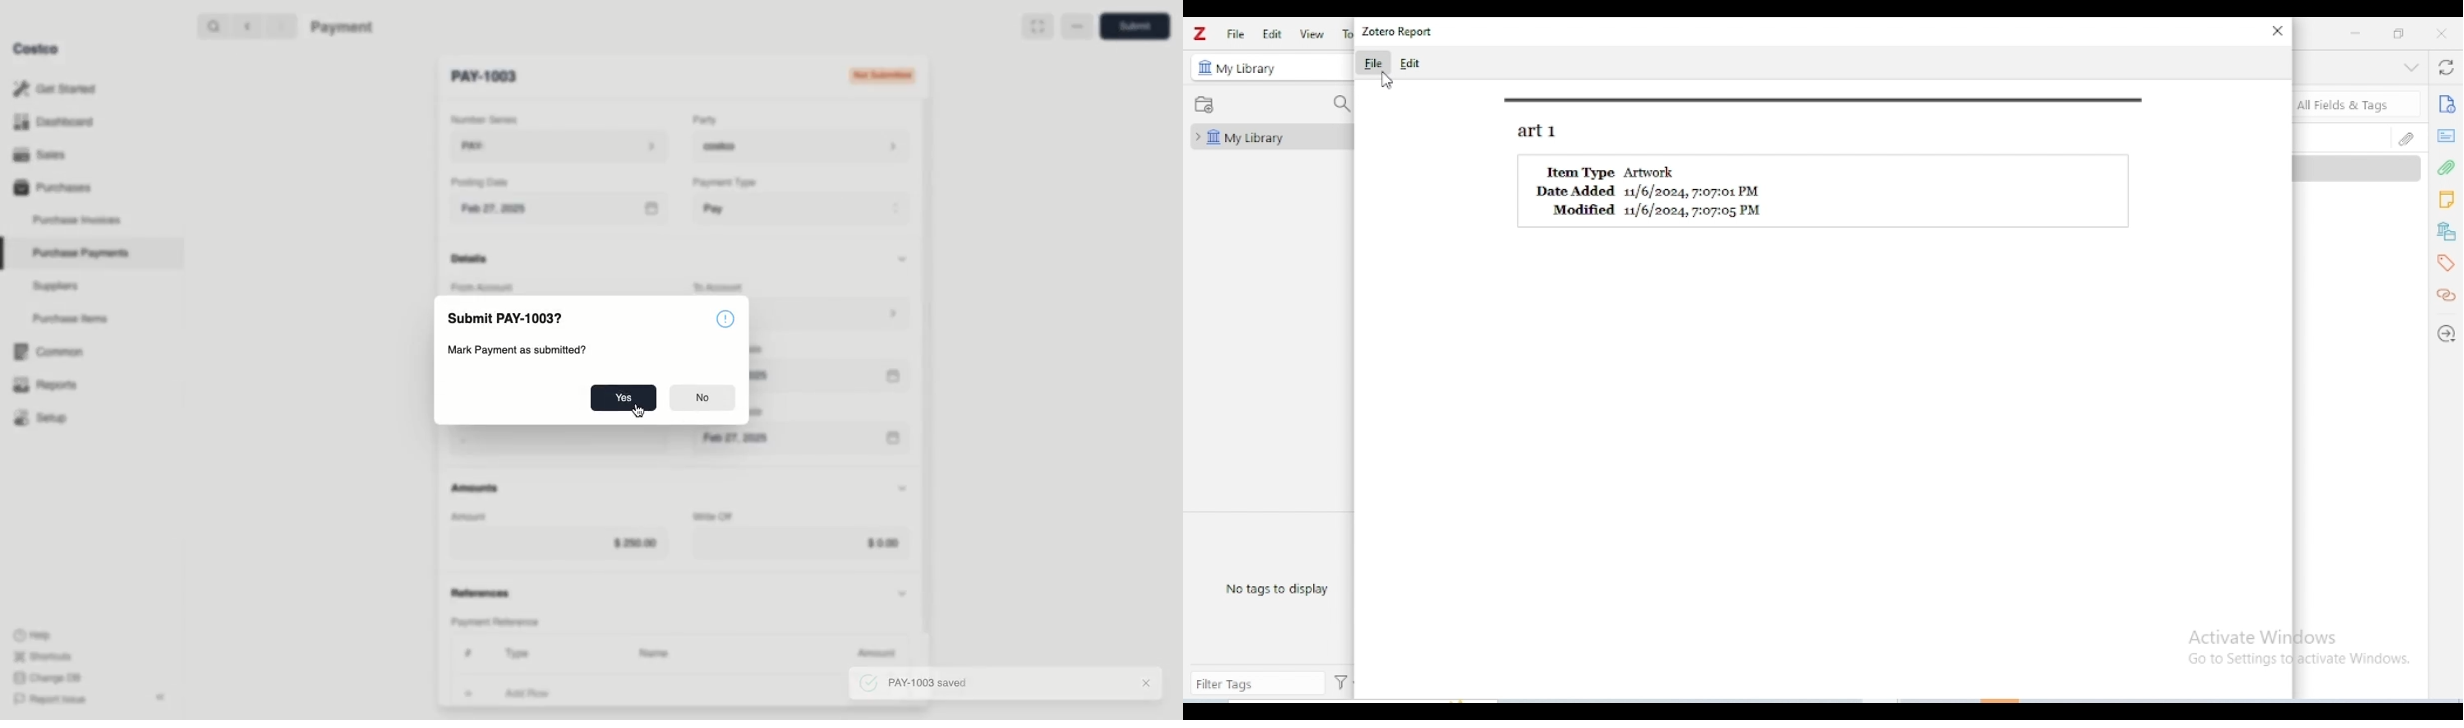 The height and width of the screenshot is (728, 2464). I want to click on Yes, so click(623, 397).